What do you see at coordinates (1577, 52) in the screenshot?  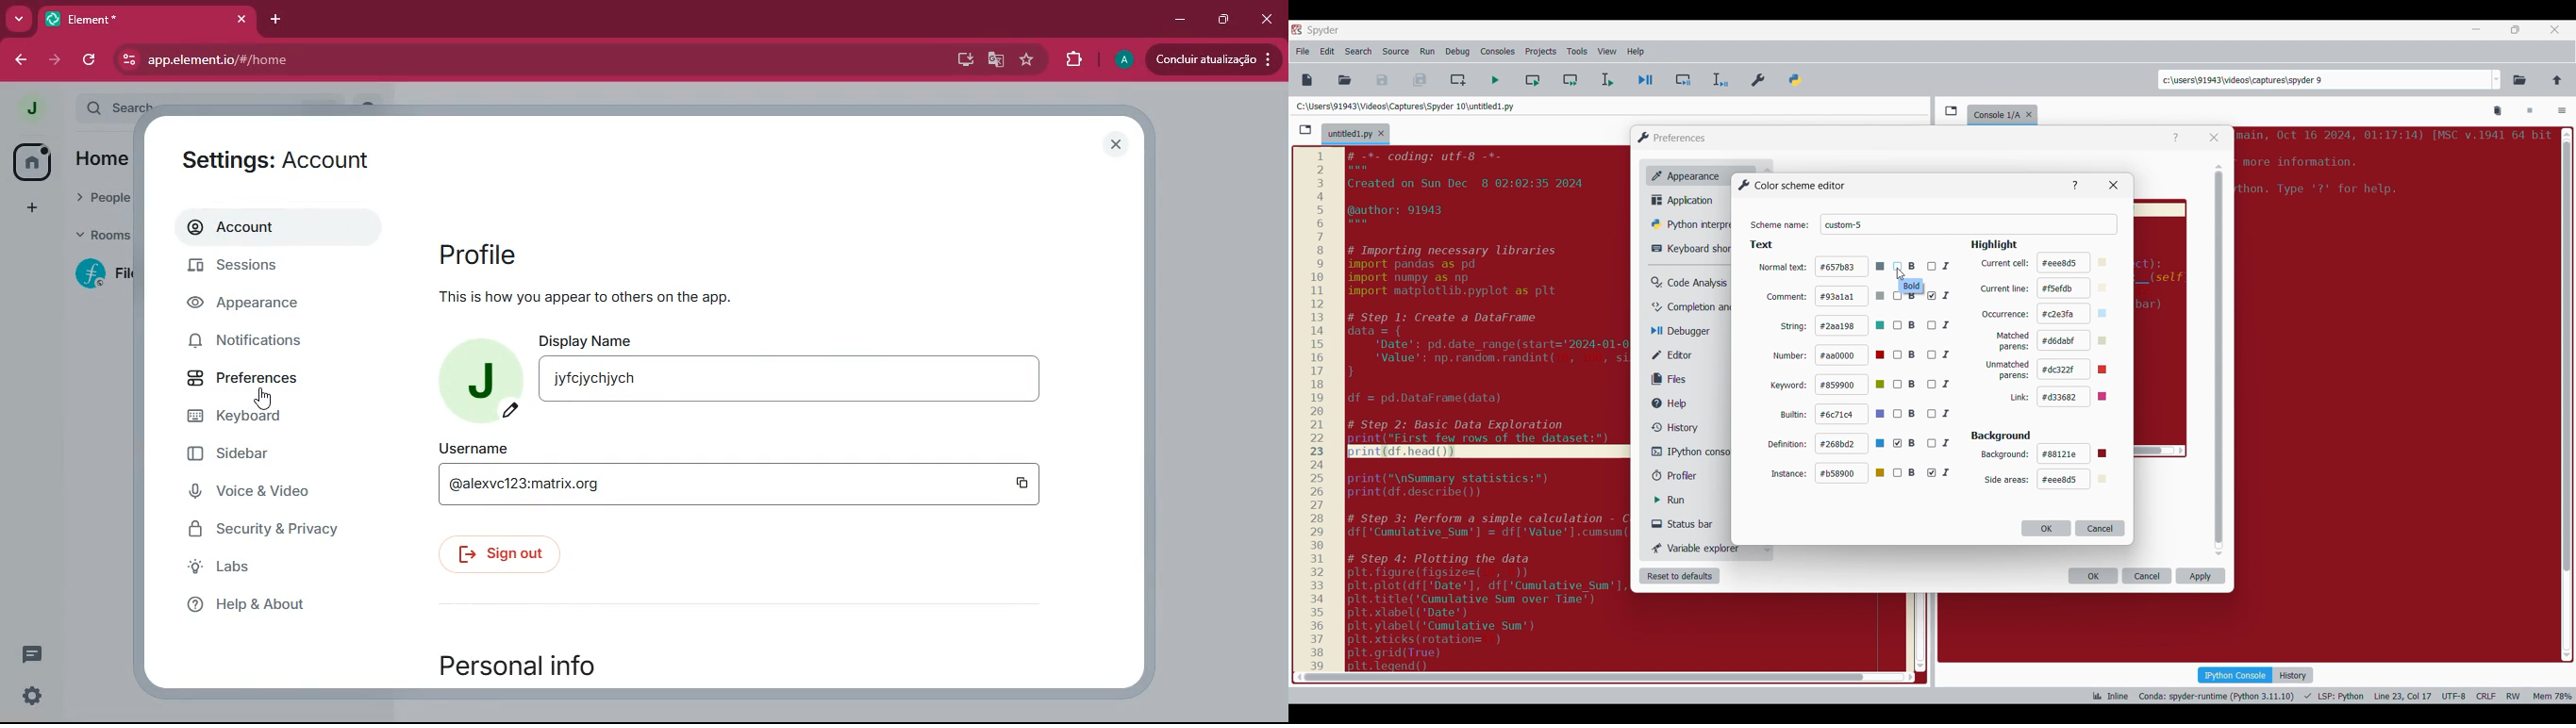 I see `Tools menu` at bounding box center [1577, 52].